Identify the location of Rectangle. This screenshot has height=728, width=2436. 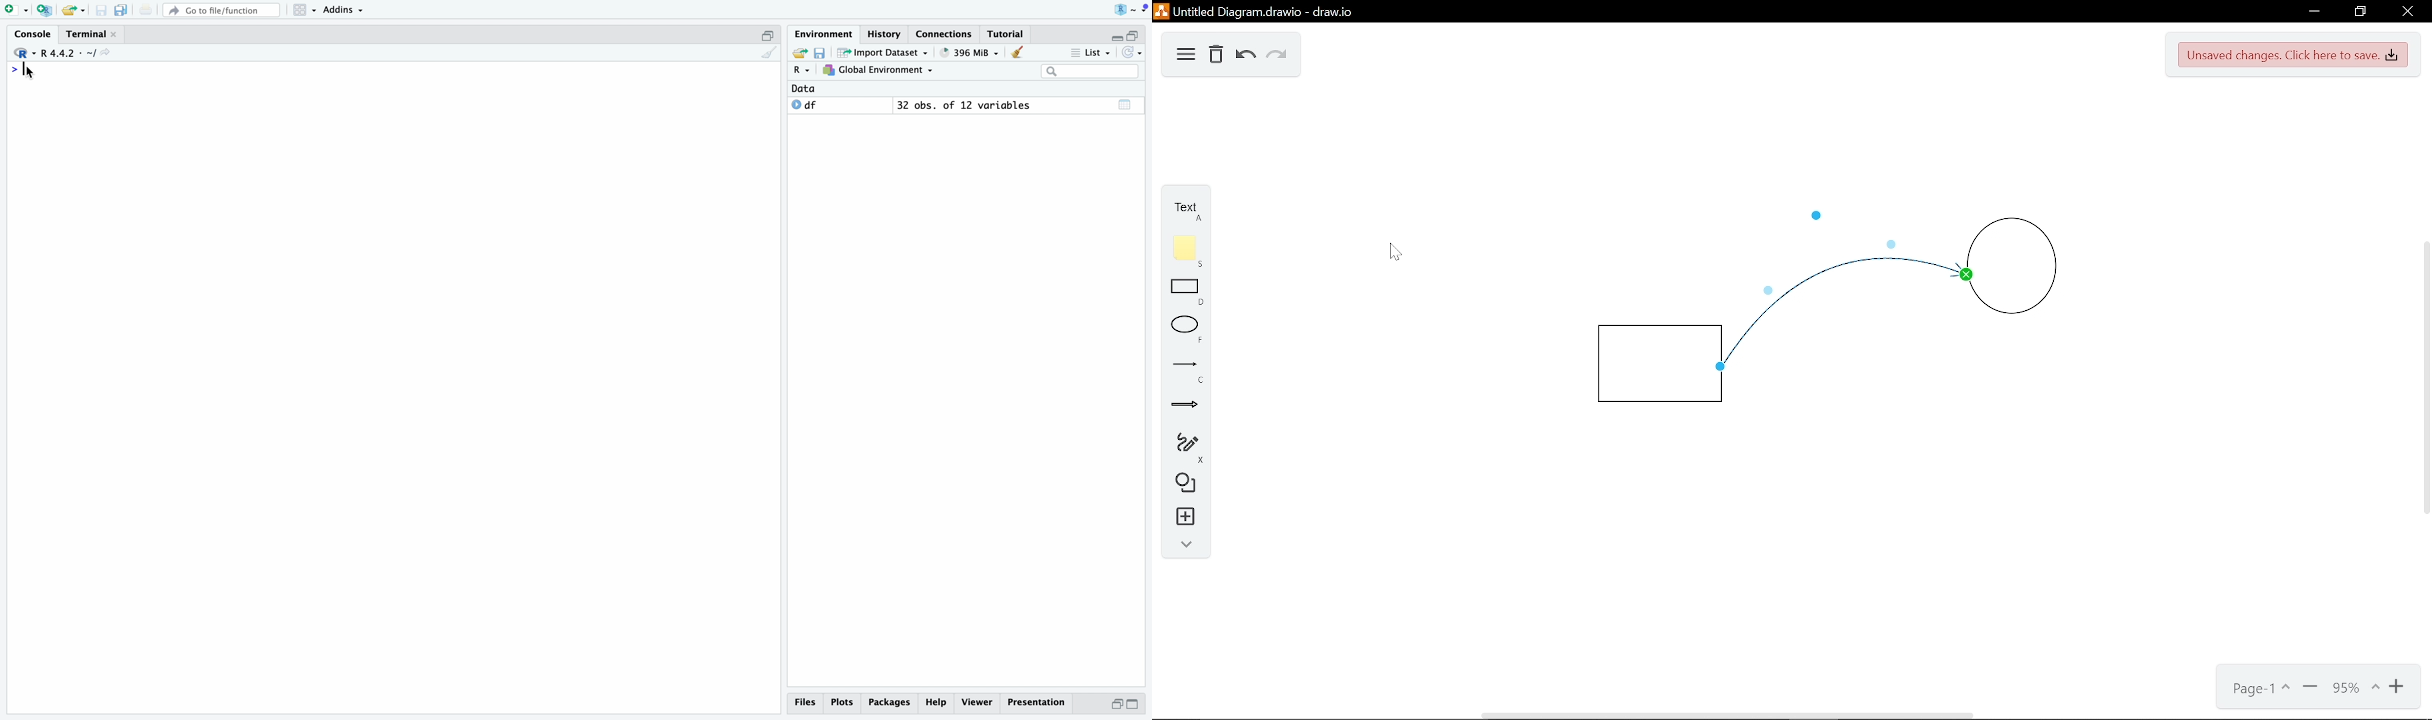
(1181, 292).